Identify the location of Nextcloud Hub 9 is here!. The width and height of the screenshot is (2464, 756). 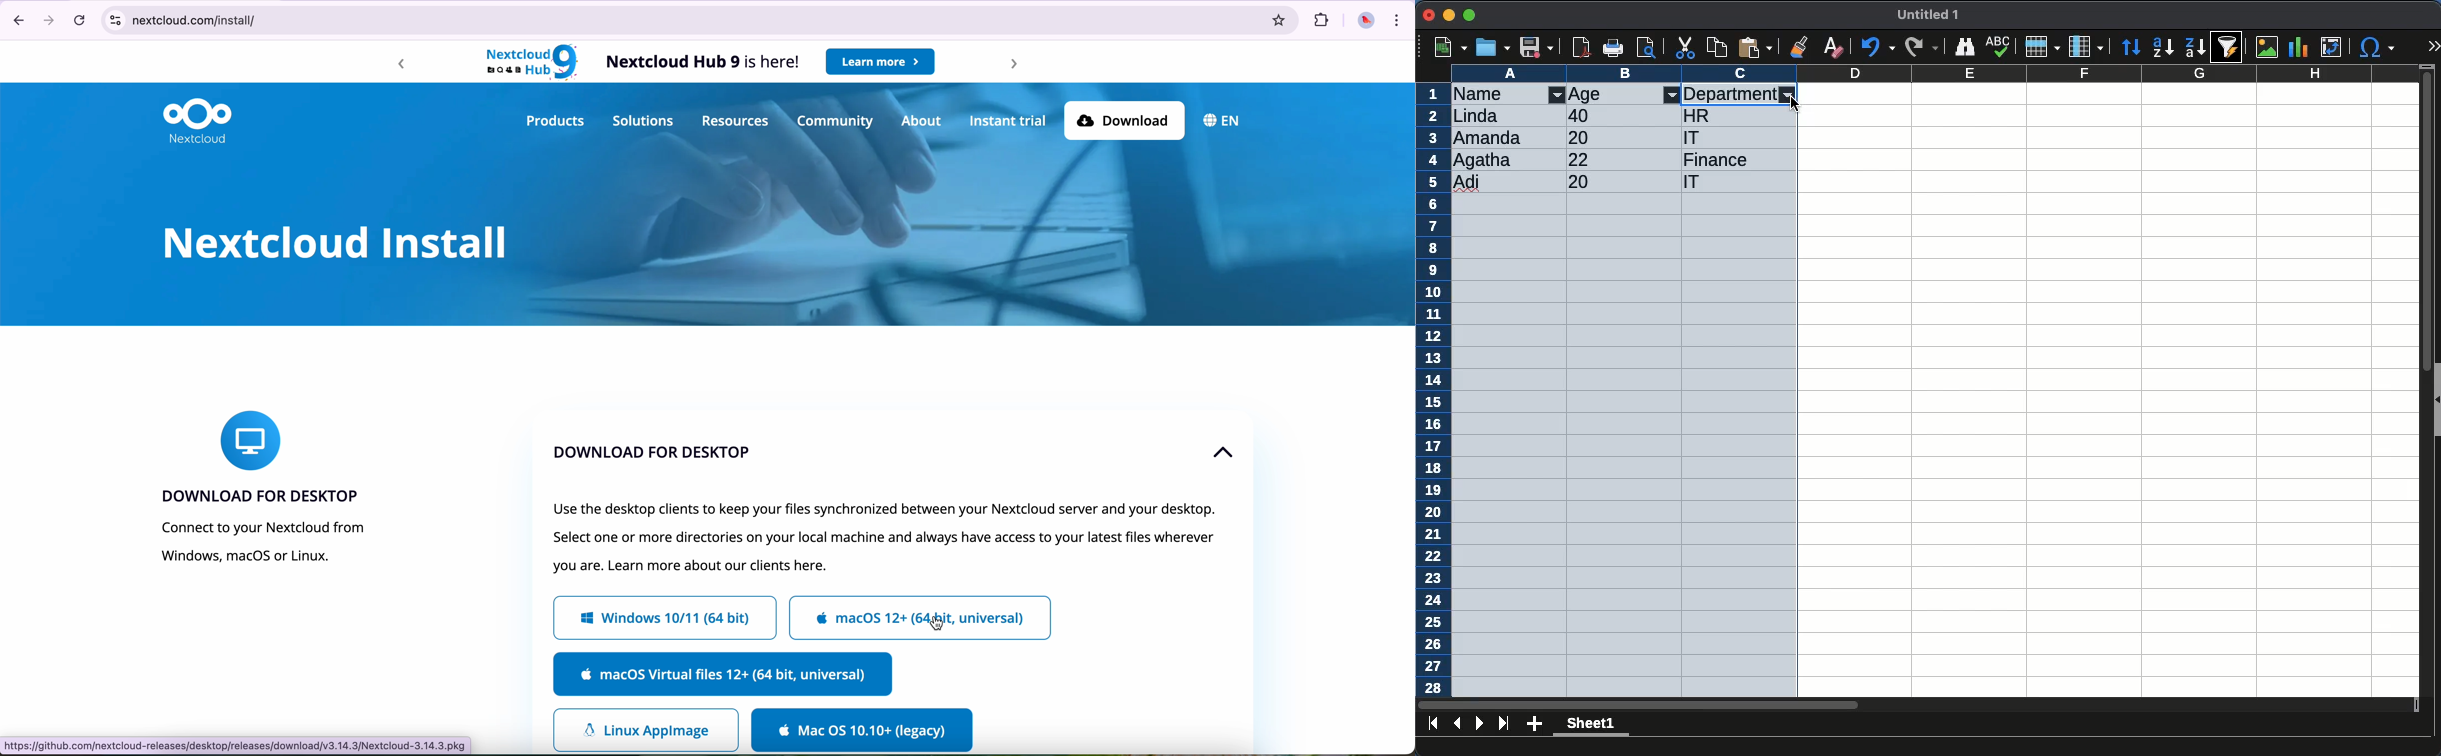
(700, 60).